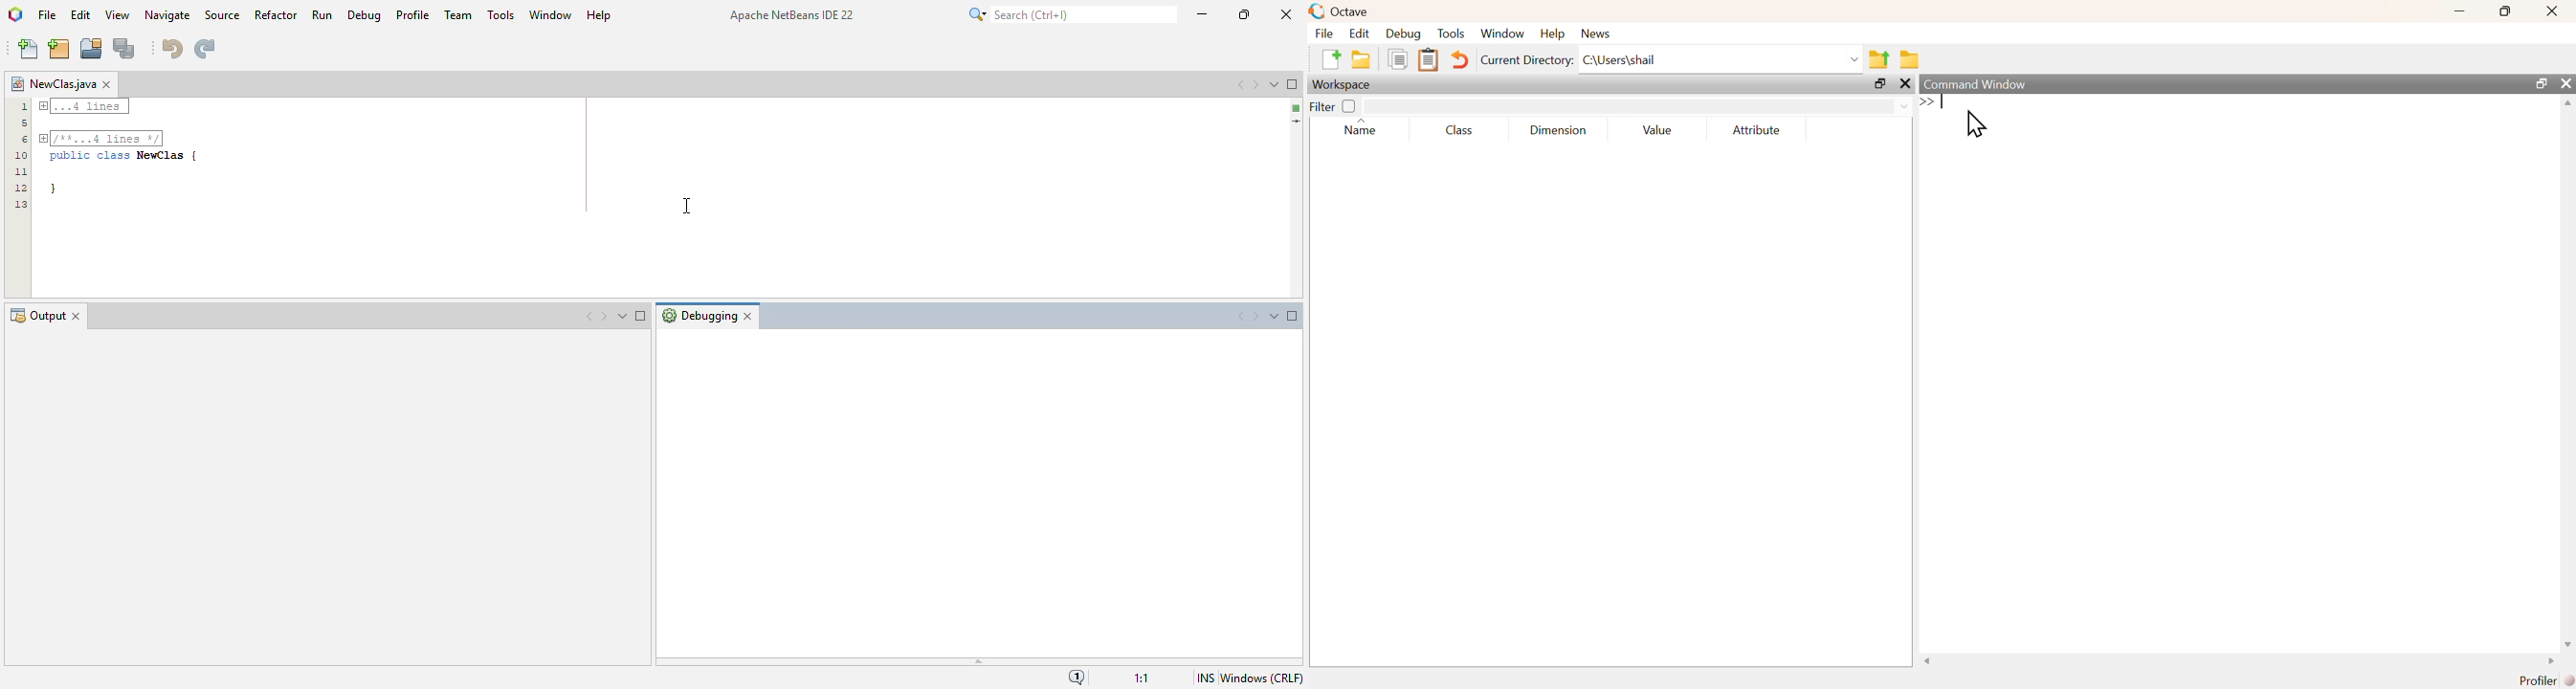  What do you see at coordinates (2566, 82) in the screenshot?
I see `close` at bounding box center [2566, 82].